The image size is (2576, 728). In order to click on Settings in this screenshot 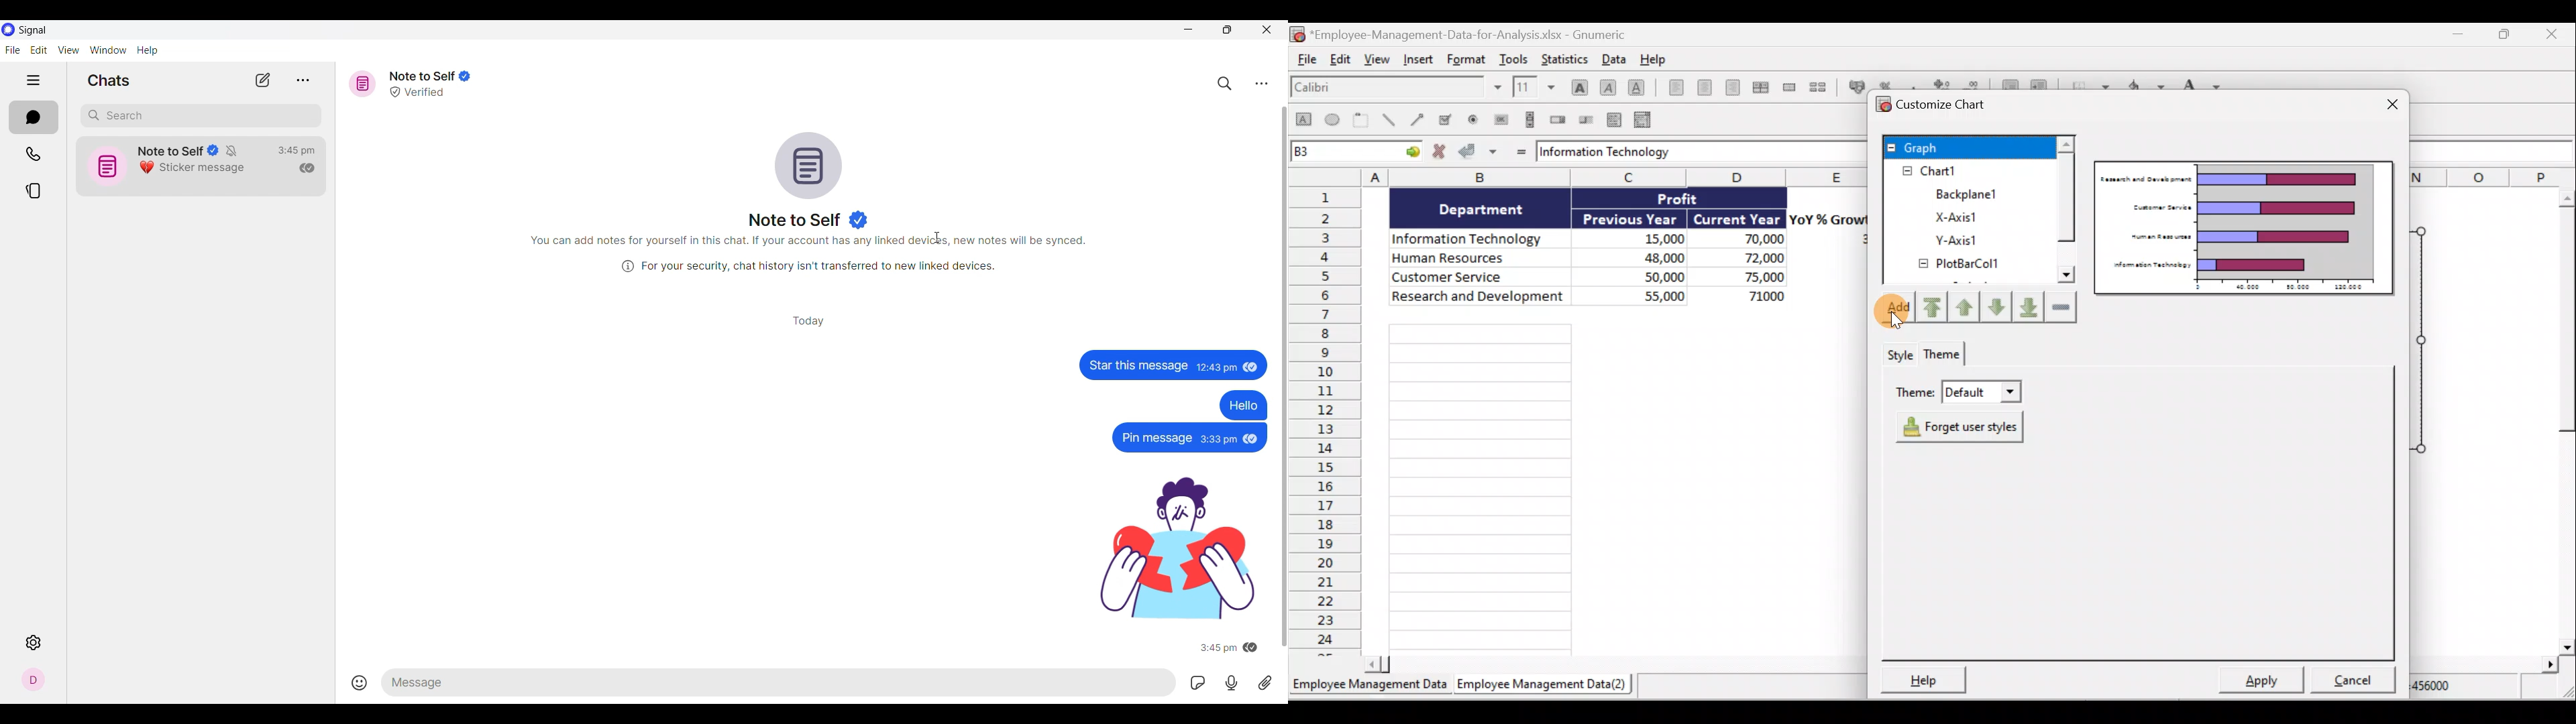, I will do `click(33, 642)`.